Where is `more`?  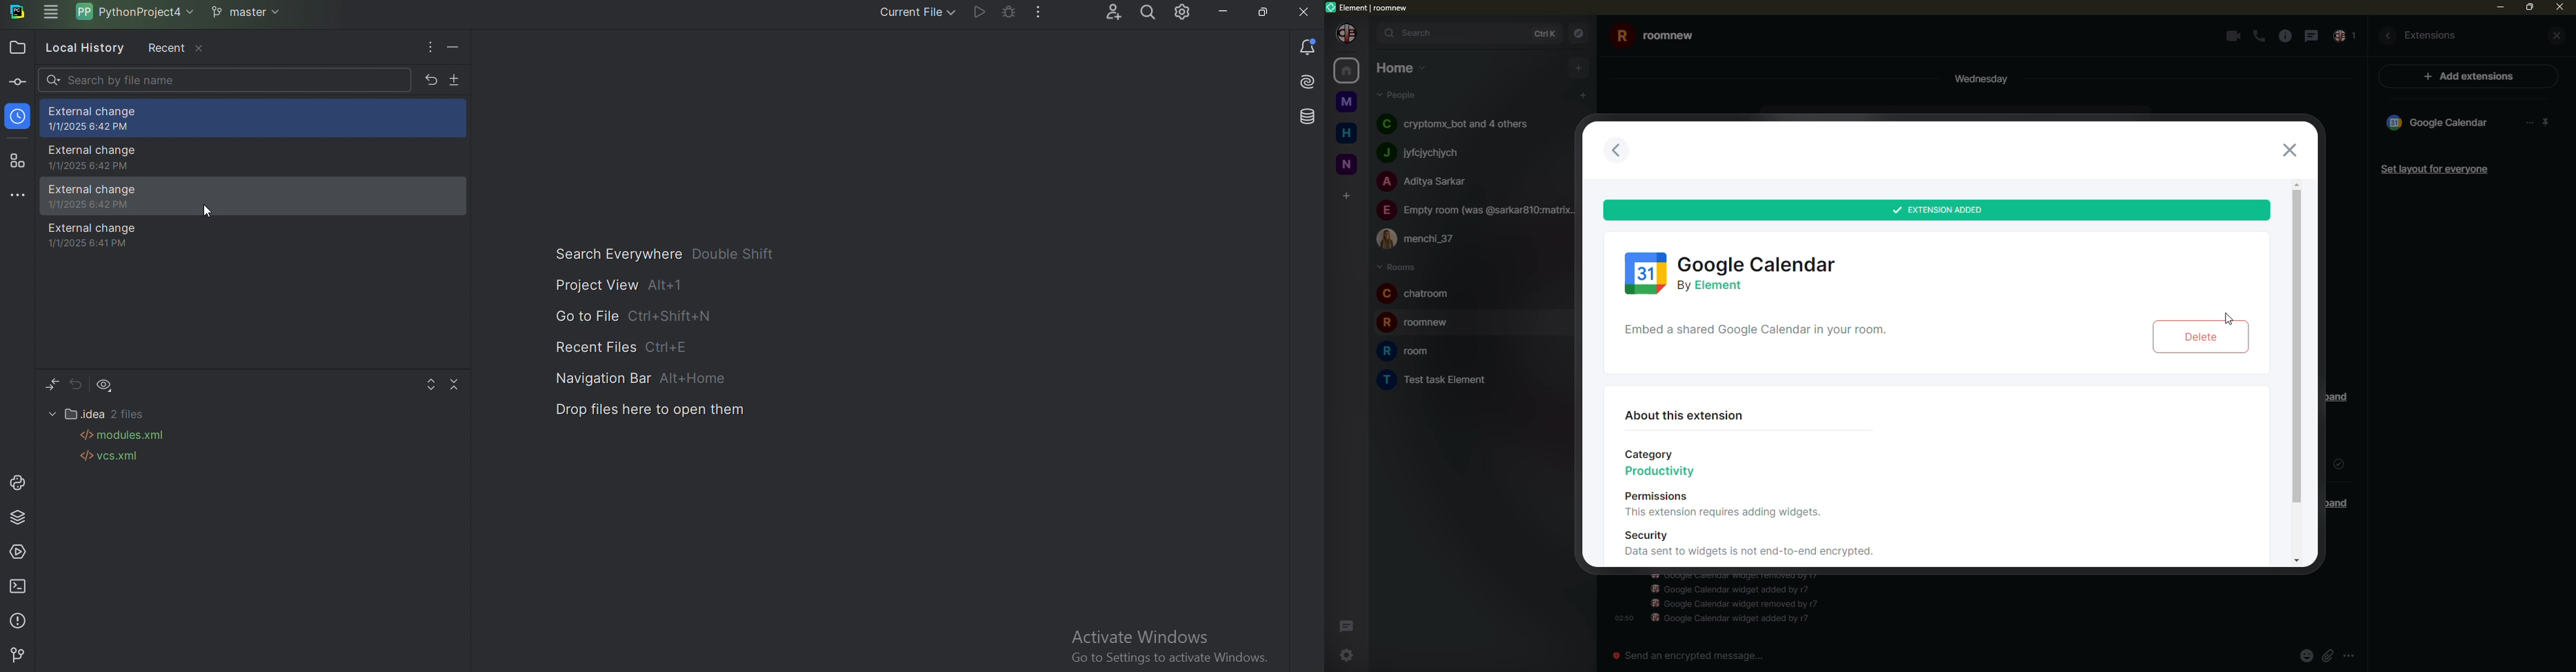
more is located at coordinates (2348, 655).